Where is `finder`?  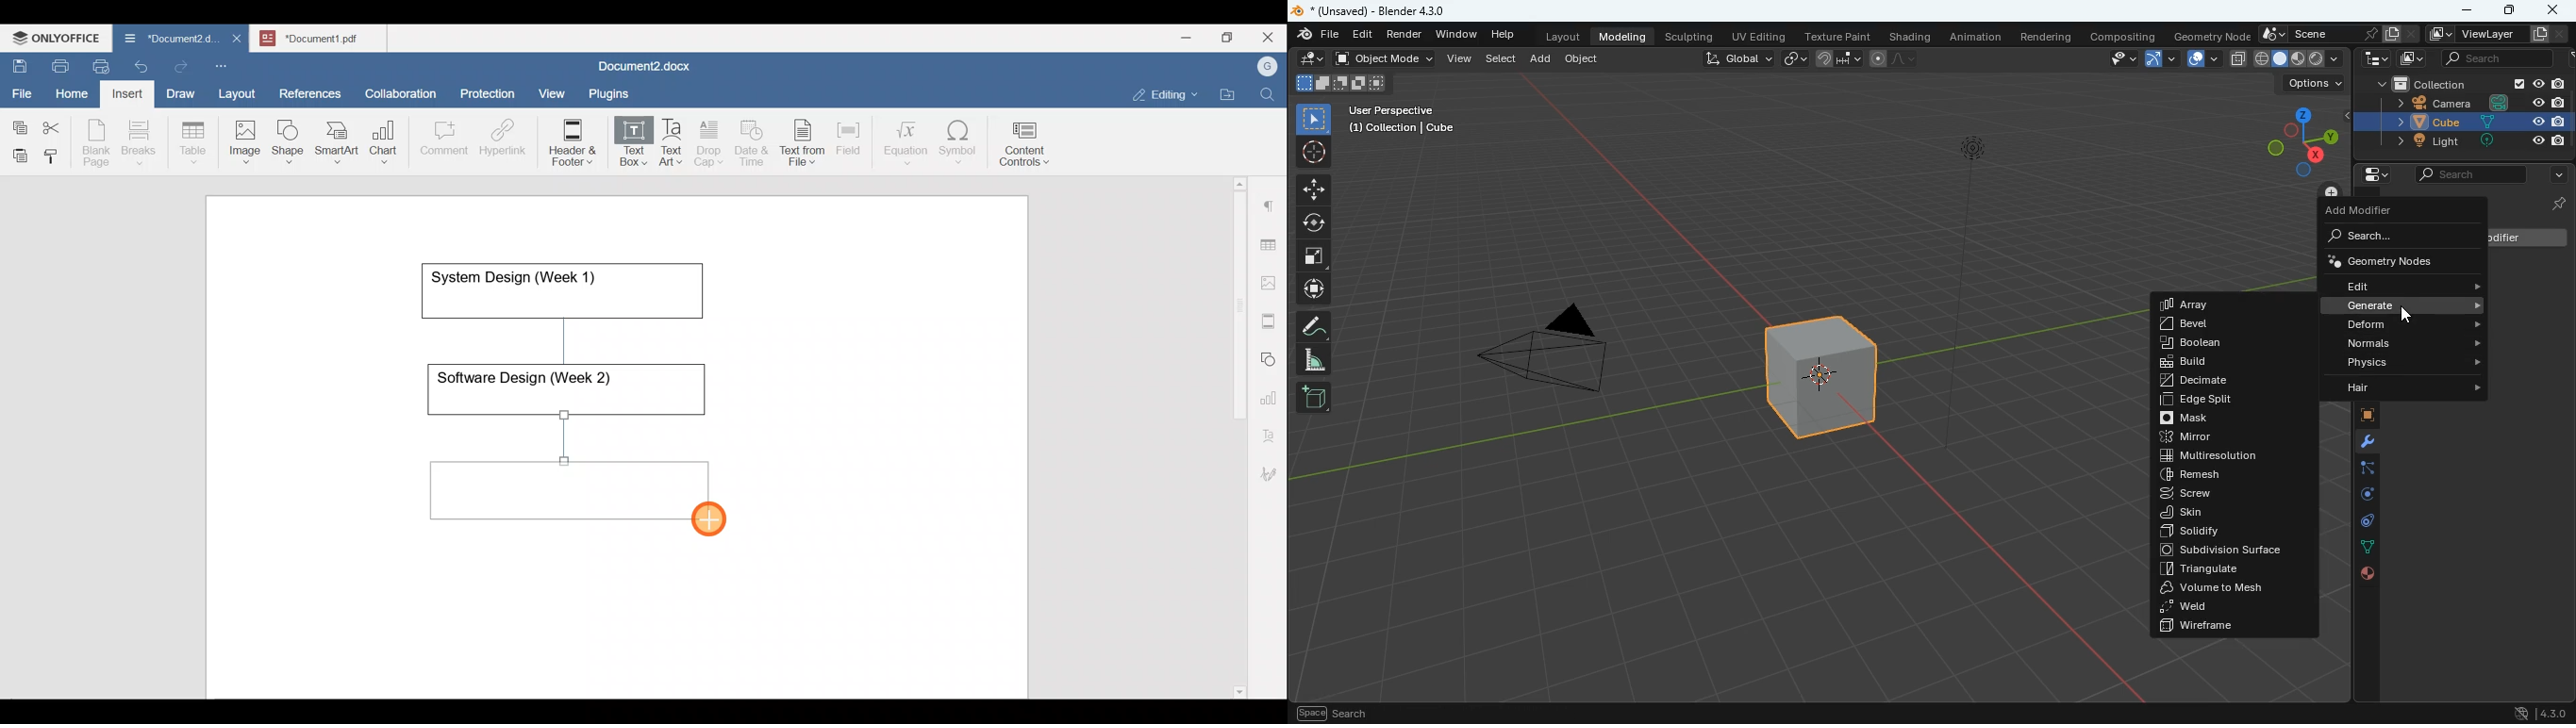
finder is located at coordinates (1319, 36).